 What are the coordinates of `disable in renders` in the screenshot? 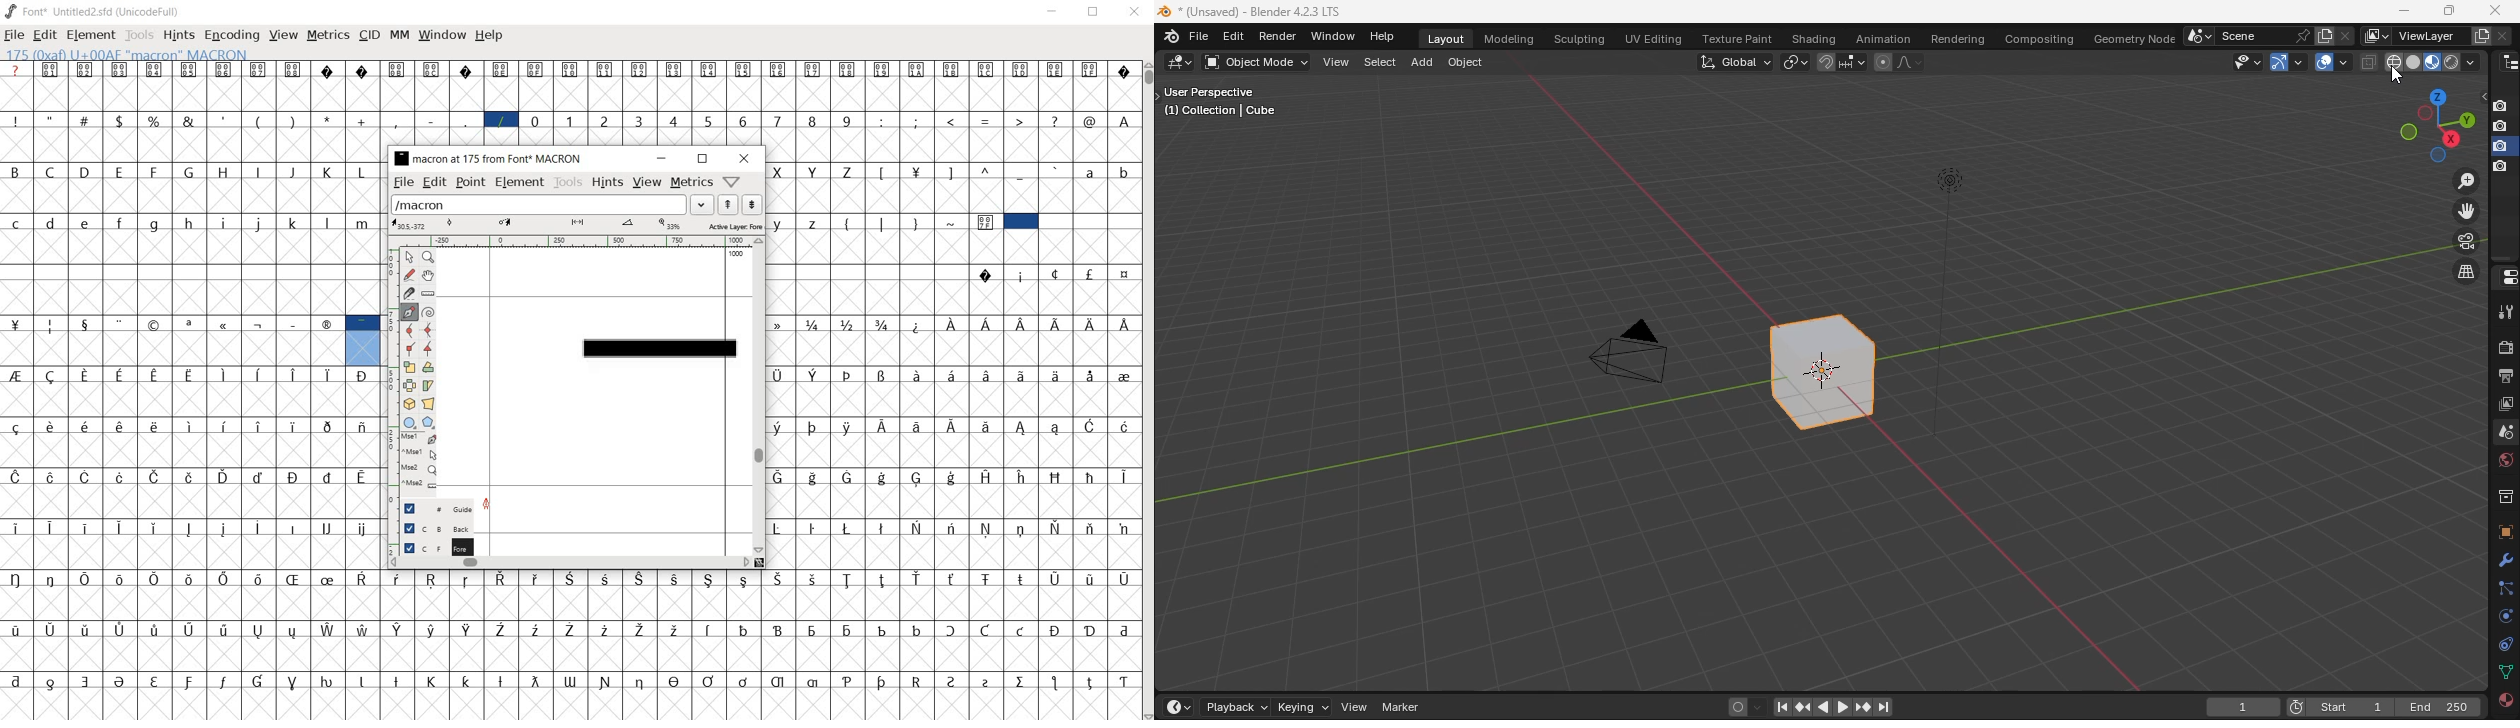 It's located at (2502, 126).